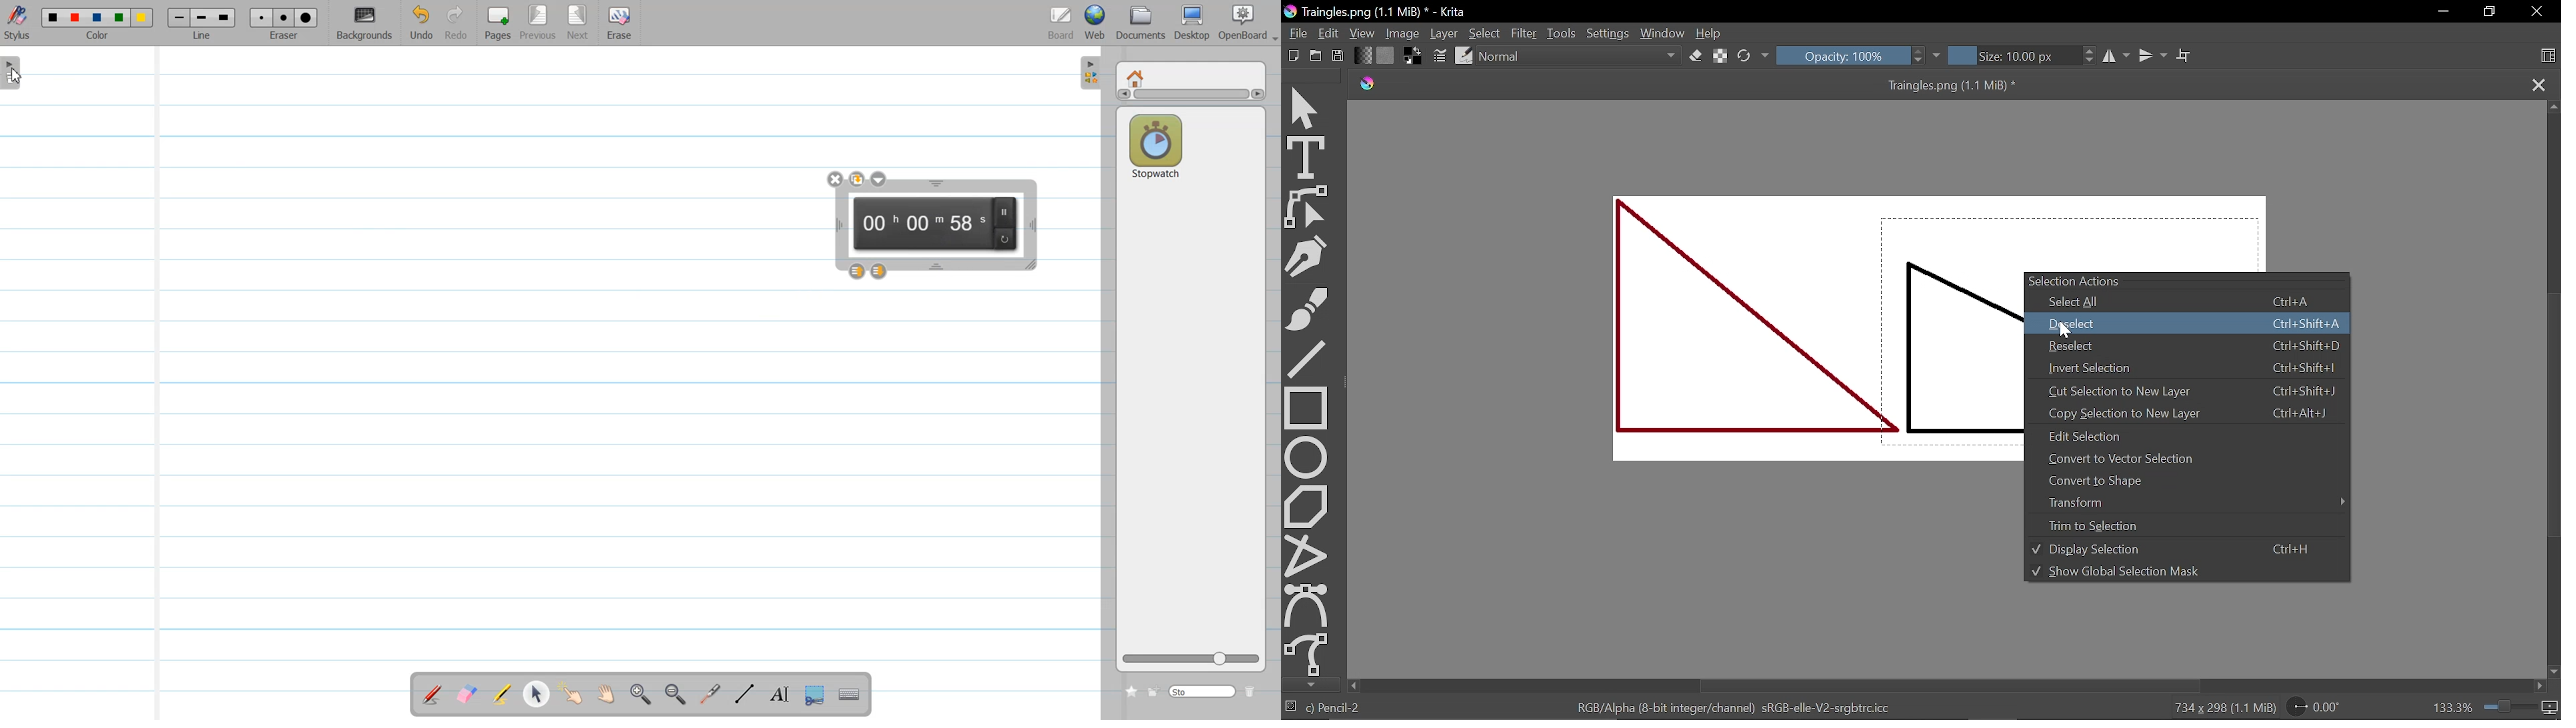  Describe the element at coordinates (1155, 143) in the screenshot. I see `Stop watch` at that location.